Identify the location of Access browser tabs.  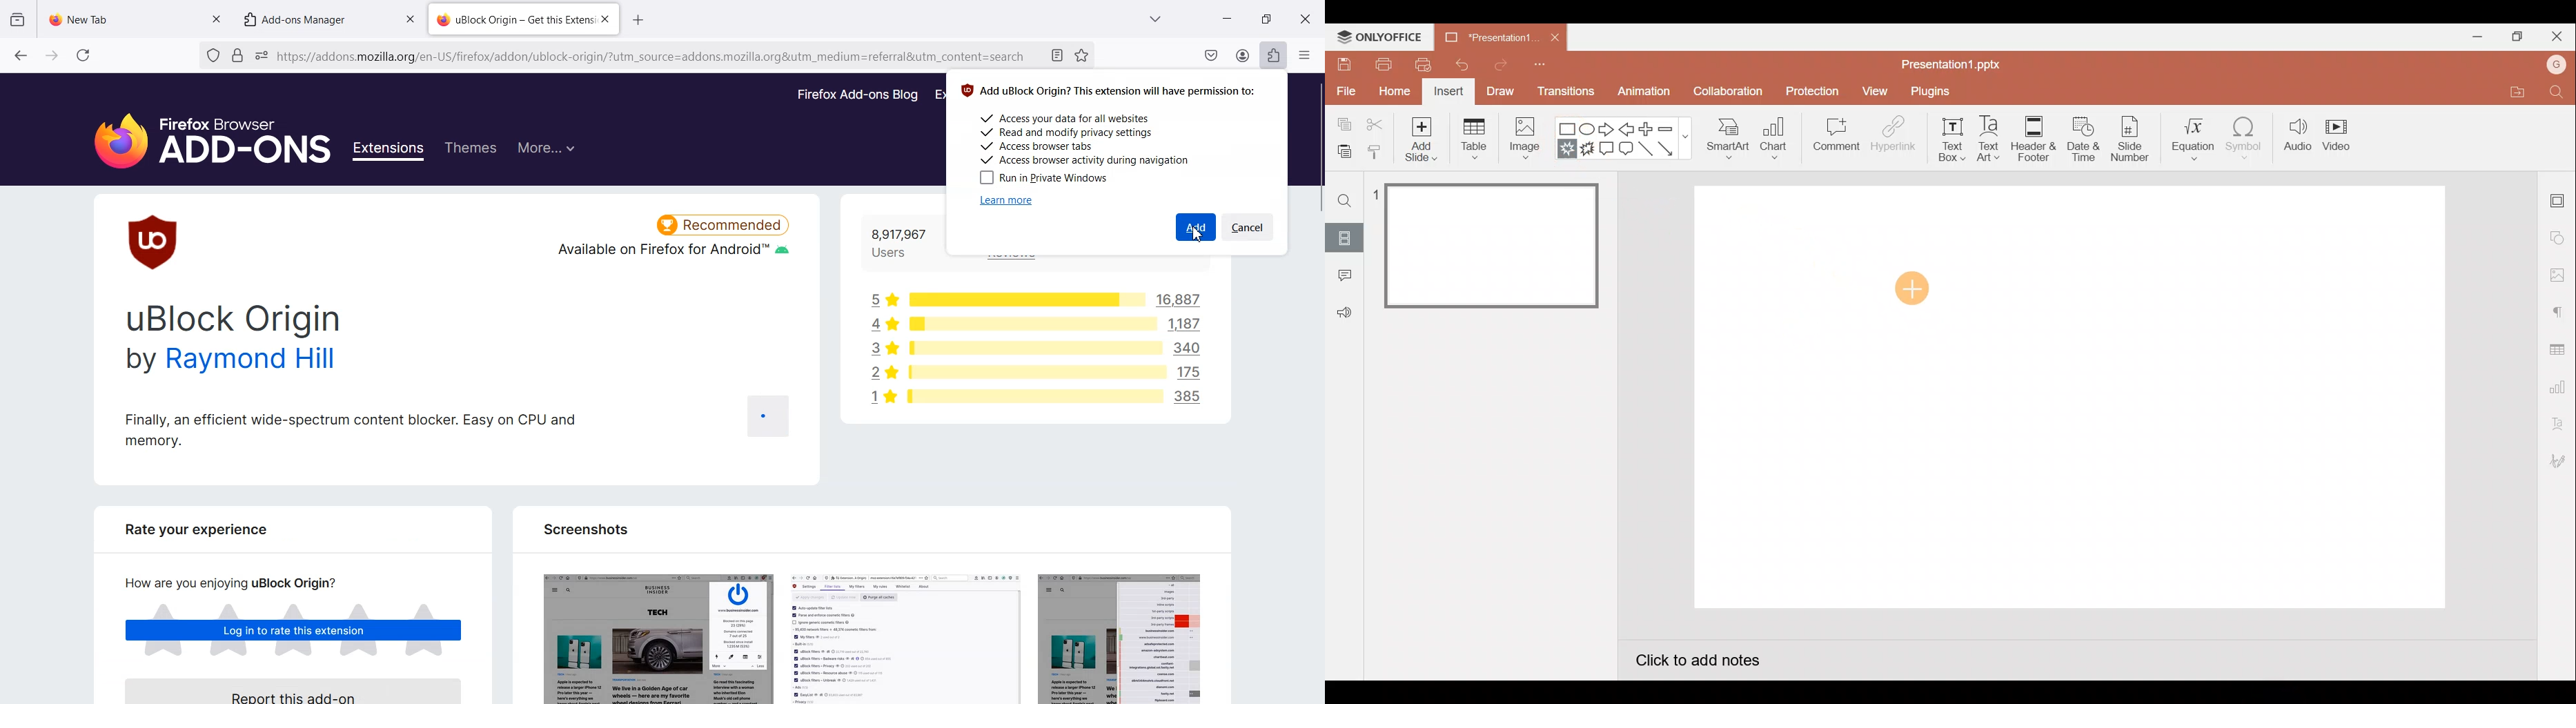
(1039, 145).